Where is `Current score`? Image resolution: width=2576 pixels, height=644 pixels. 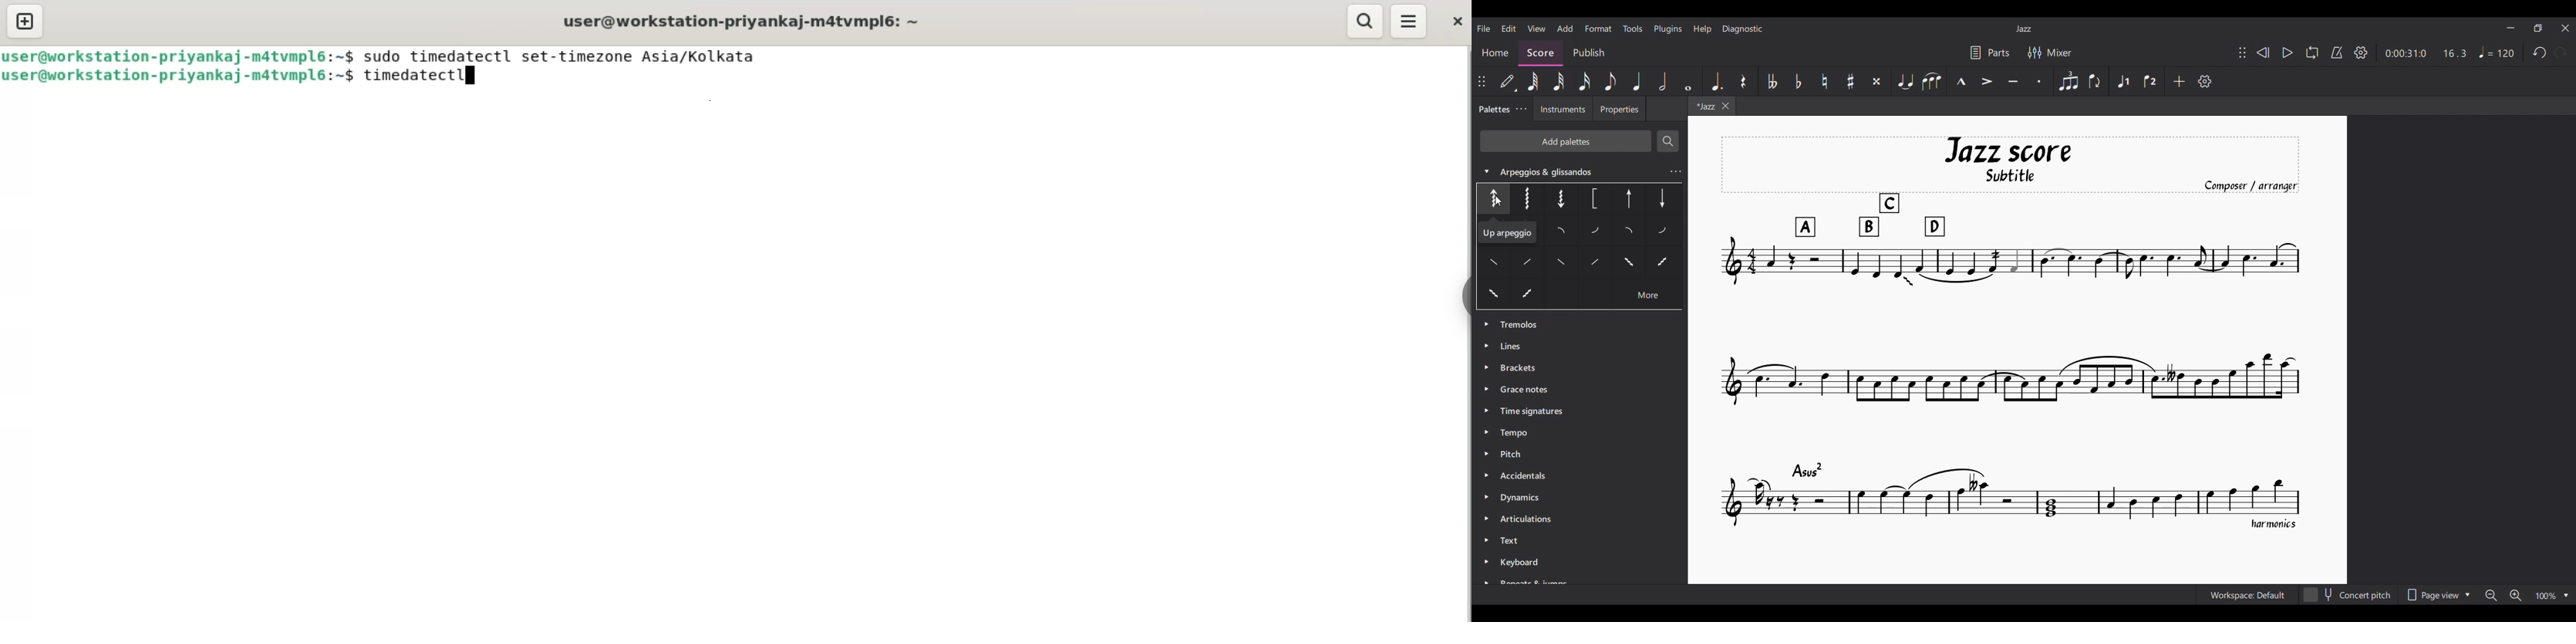 Current score is located at coordinates (2013, 334).